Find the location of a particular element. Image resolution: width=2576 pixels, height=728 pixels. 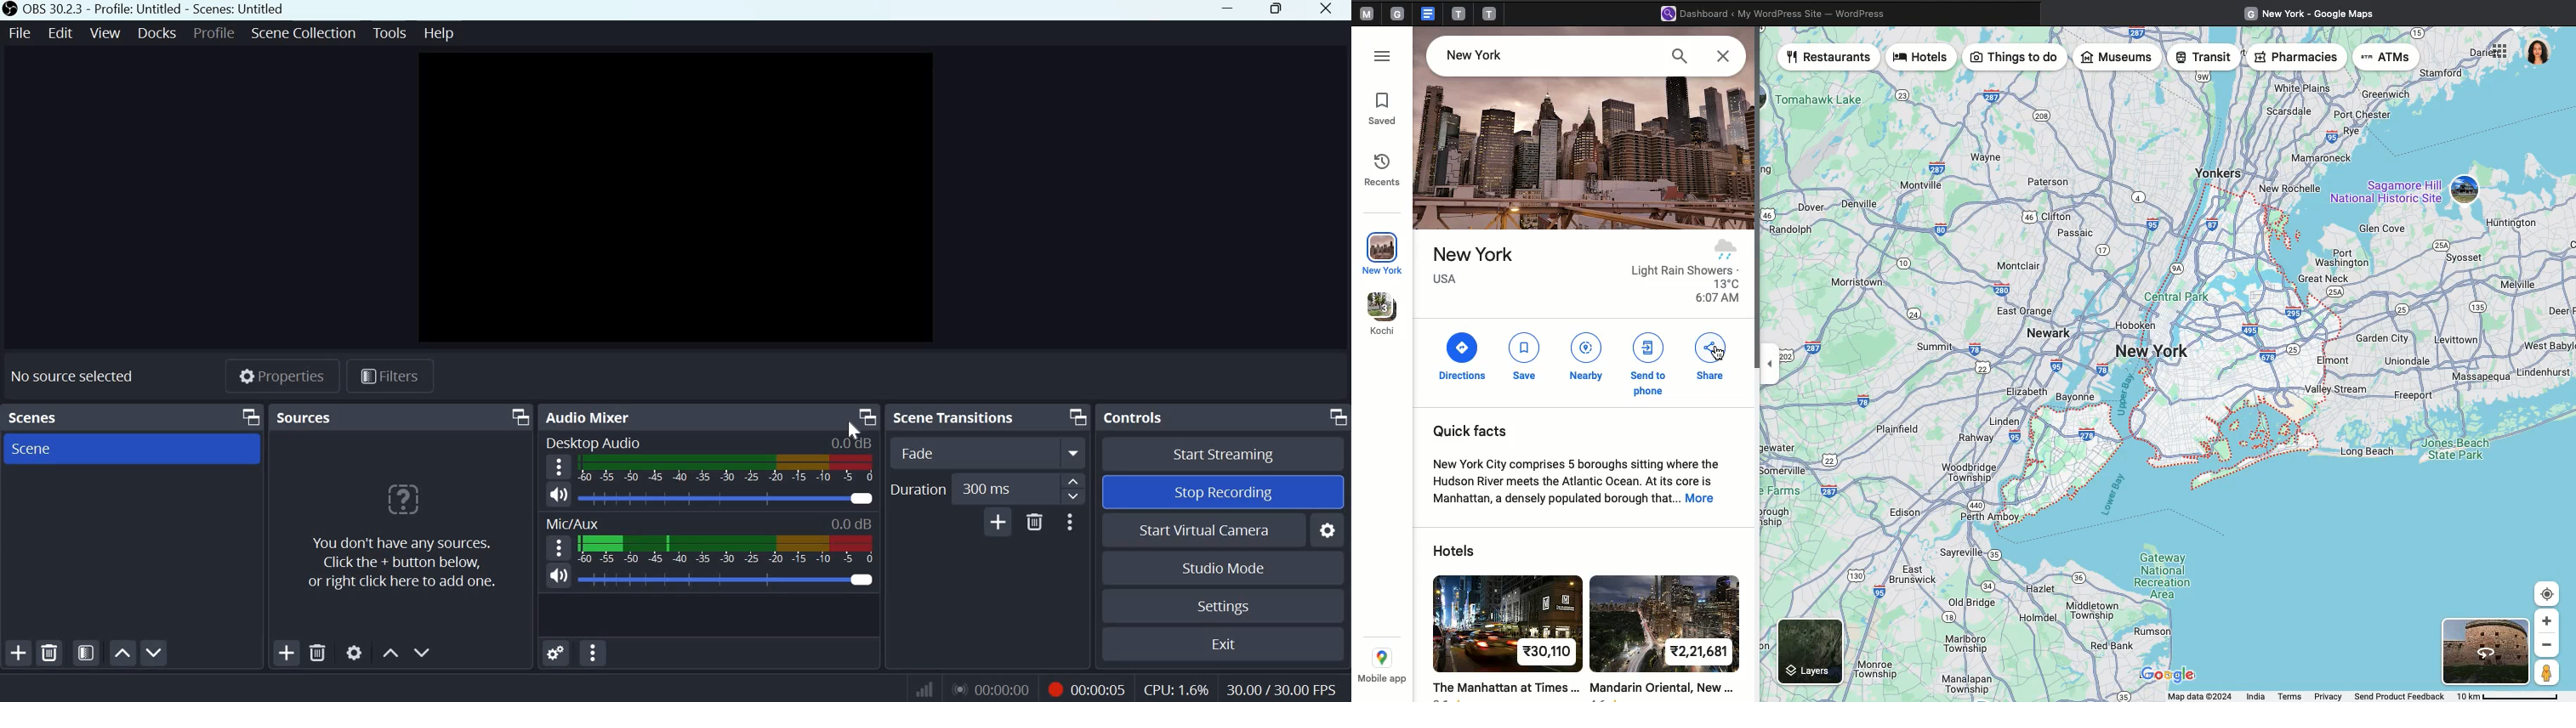

Save is located at coordinates (1524, 357).